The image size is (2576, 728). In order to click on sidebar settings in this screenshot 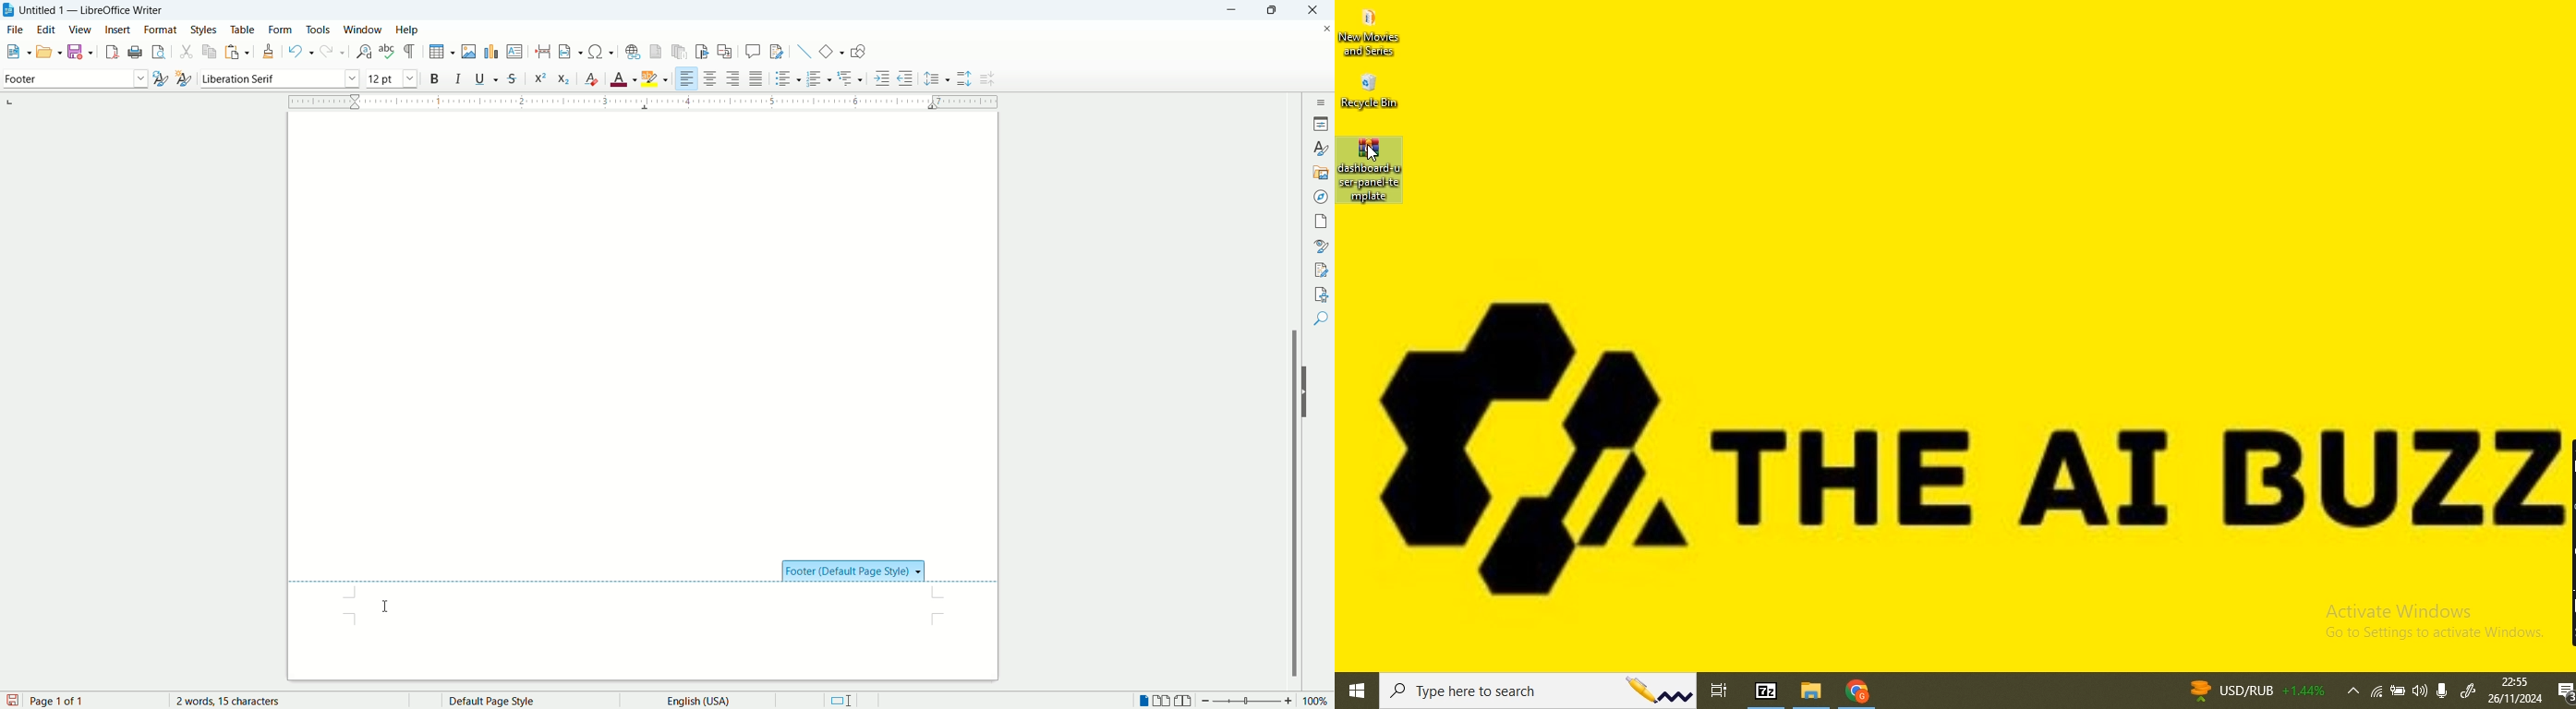, I will do `click(1323, 100)`.